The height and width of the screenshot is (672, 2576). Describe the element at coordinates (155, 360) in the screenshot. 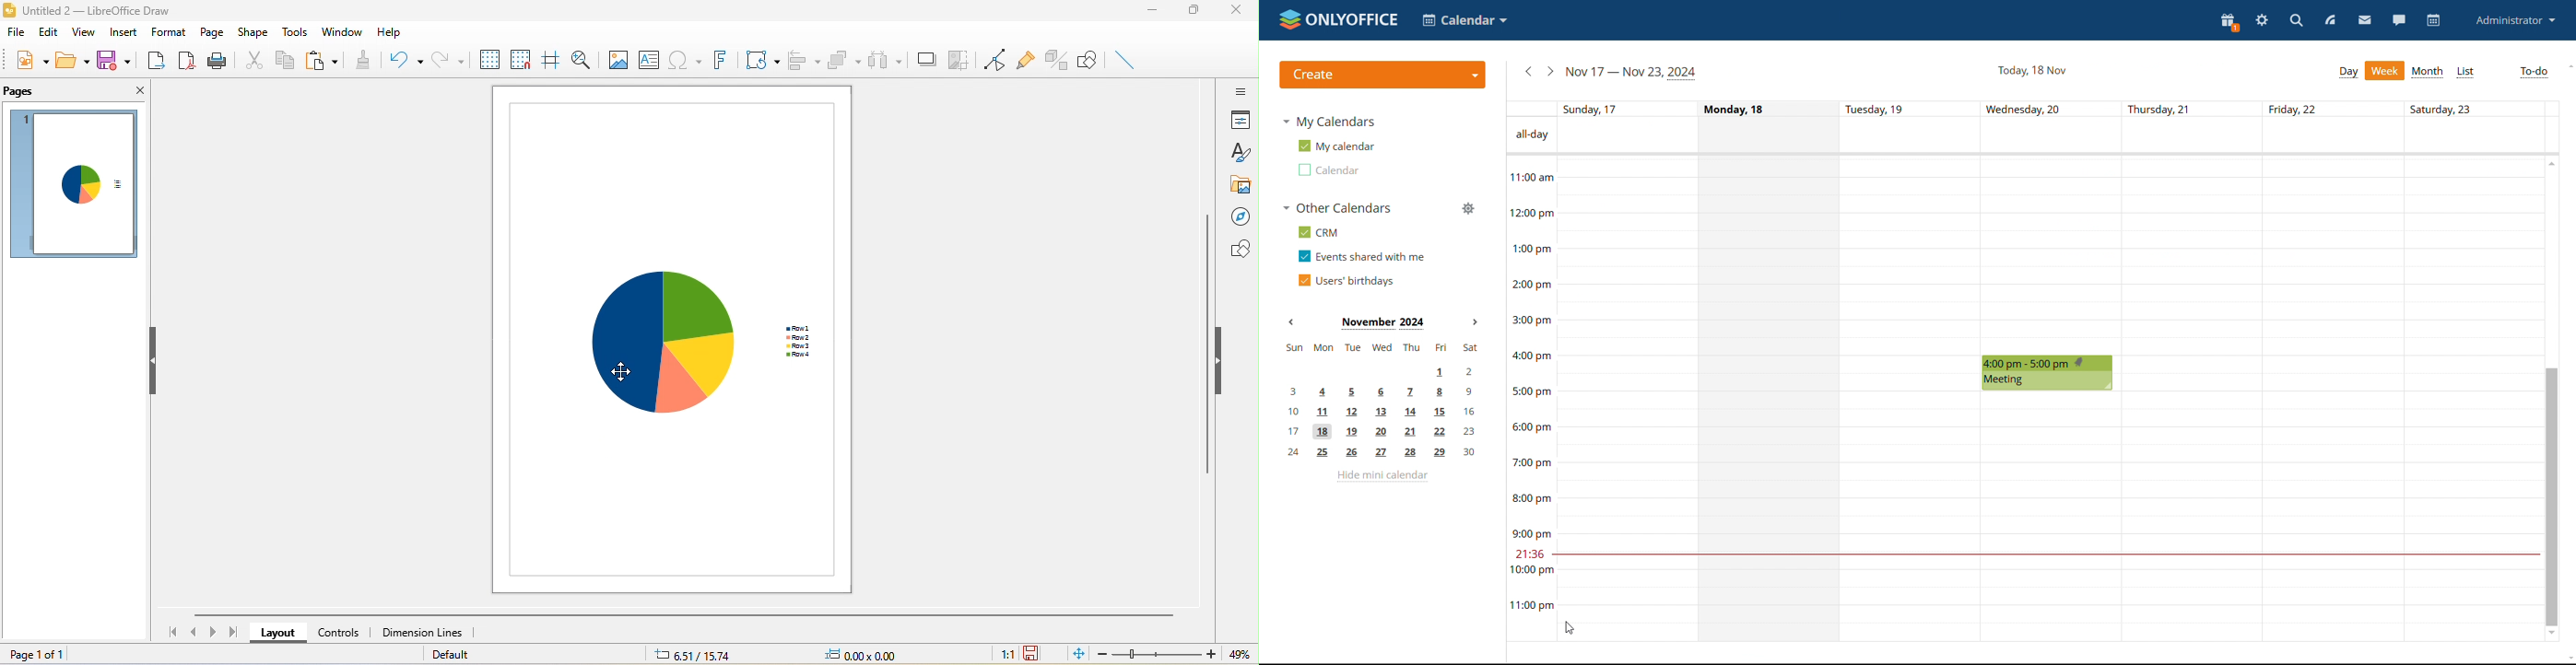

I see `hide` at that location.